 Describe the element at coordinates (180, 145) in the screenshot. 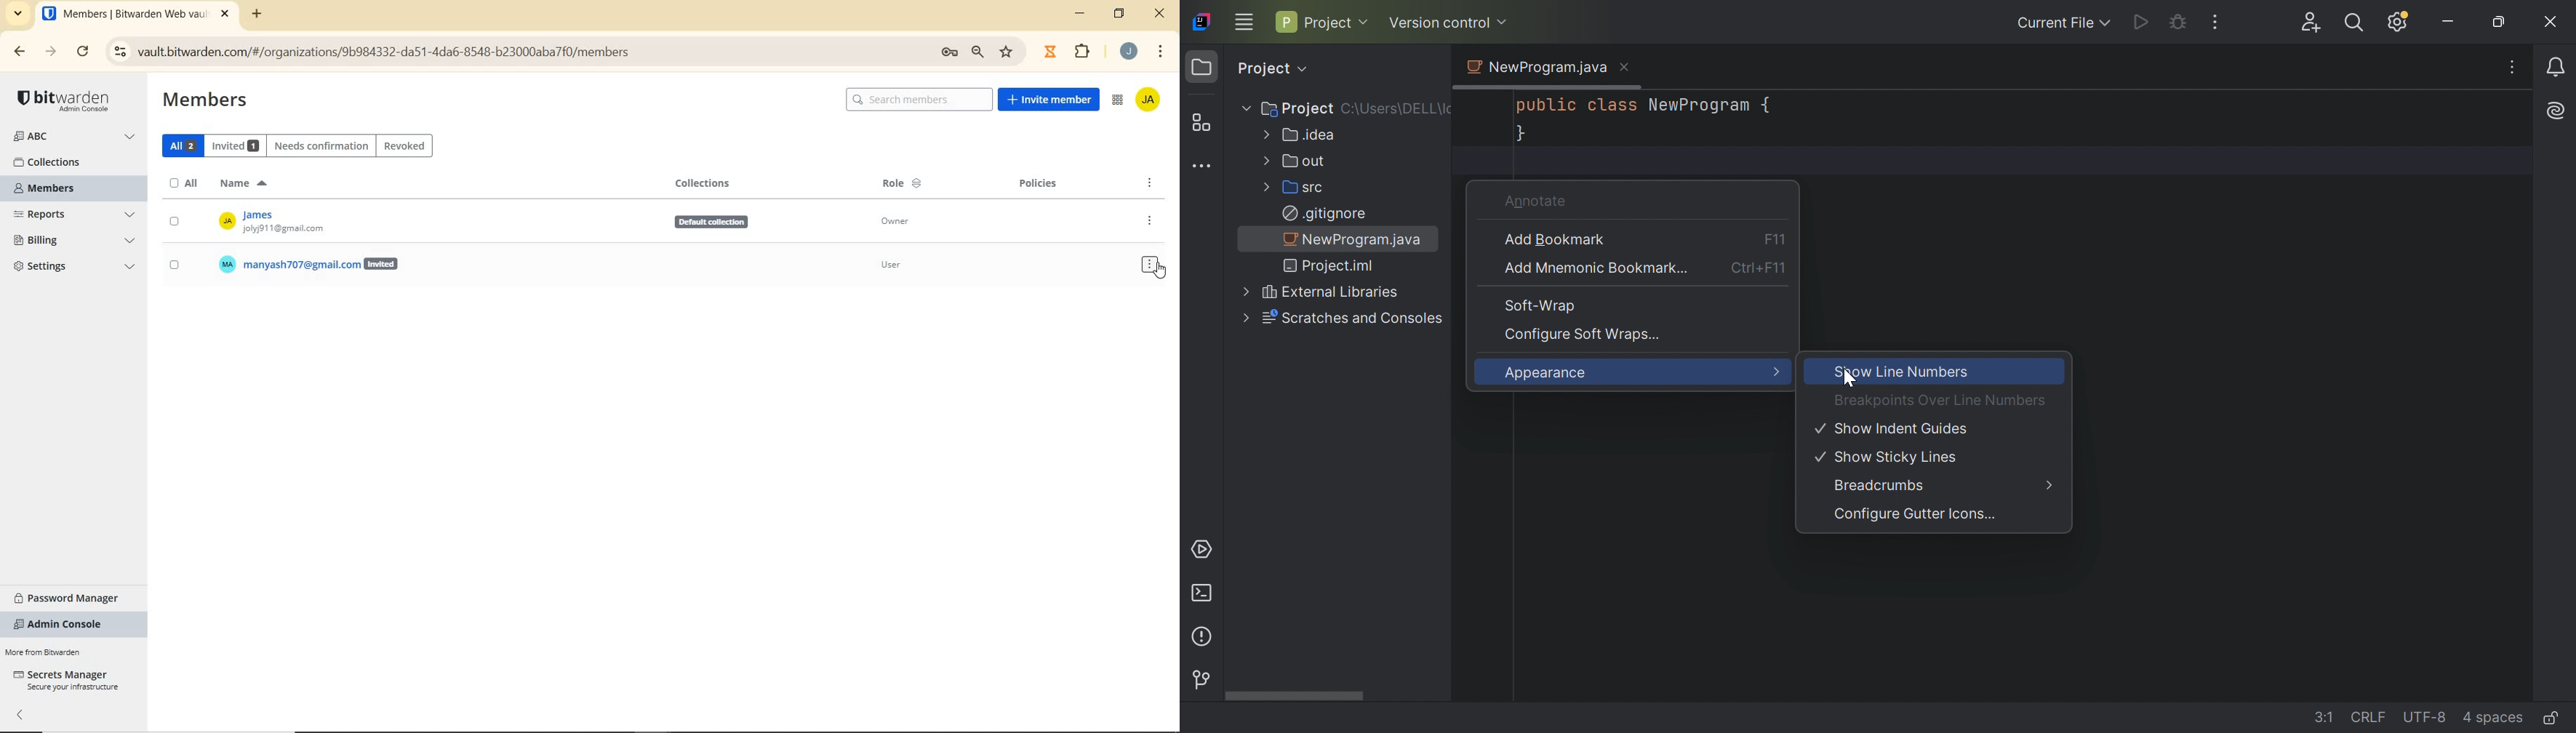

I see `ALL` at that location.